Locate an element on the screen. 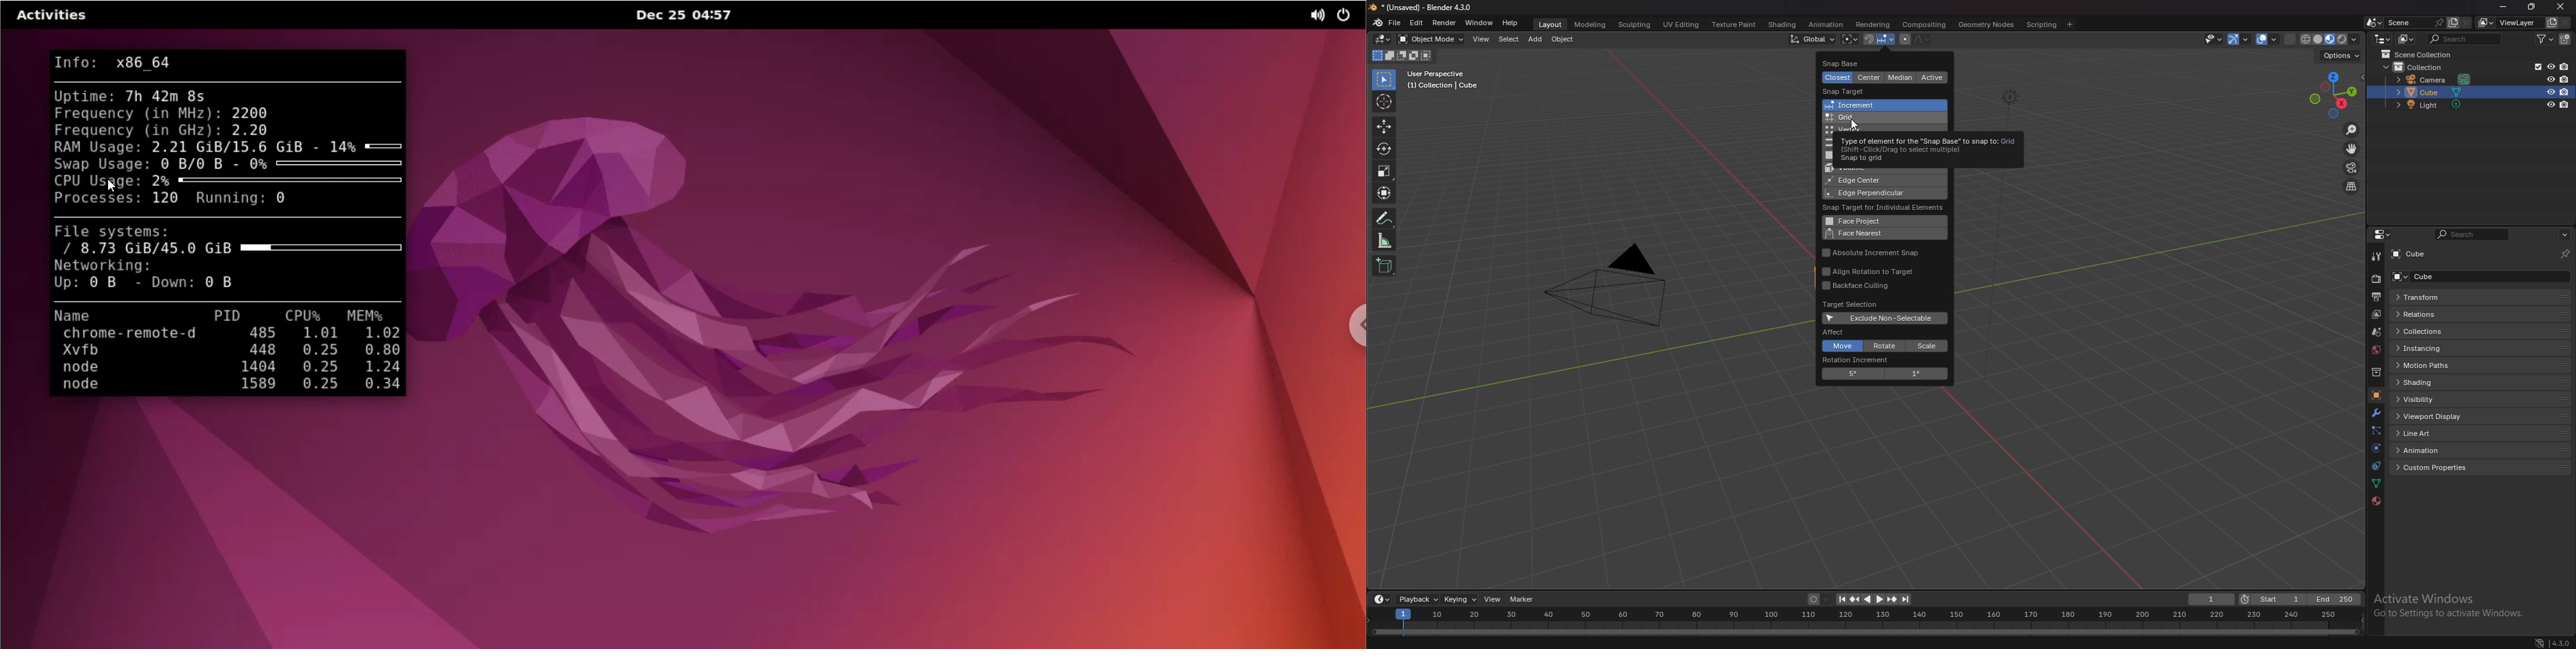 Image resolution: width=2576 pixels, height=672 pixels. cube is located at coordinates (2438, 276).